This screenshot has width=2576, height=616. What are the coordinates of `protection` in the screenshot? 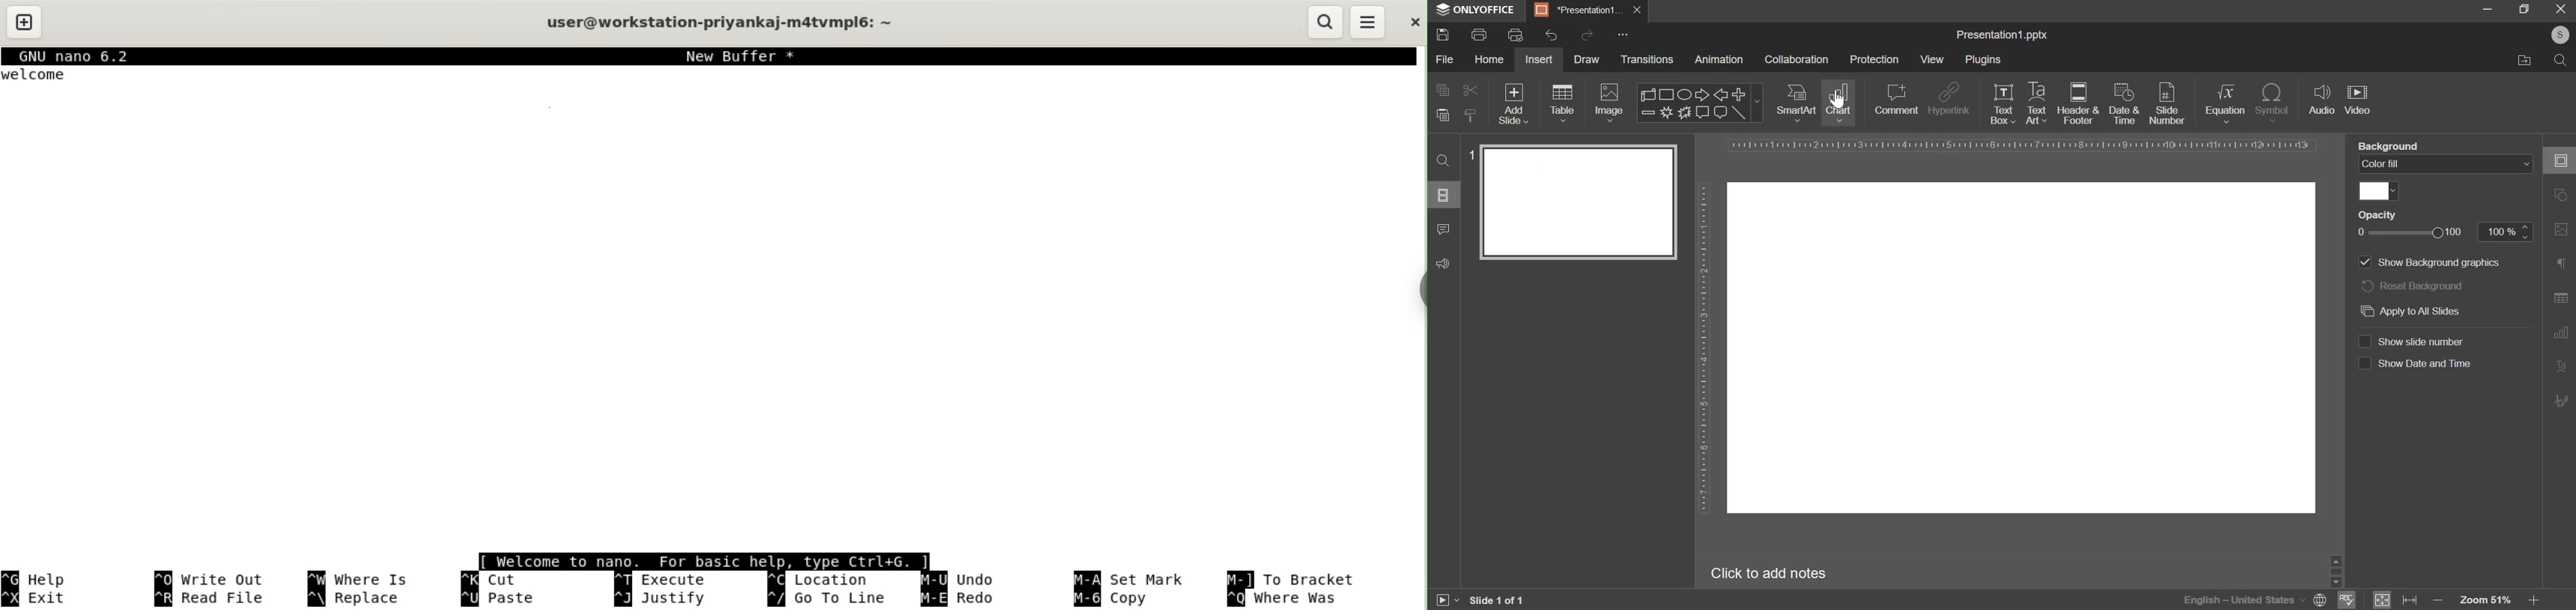 It's located at (1875, 60).